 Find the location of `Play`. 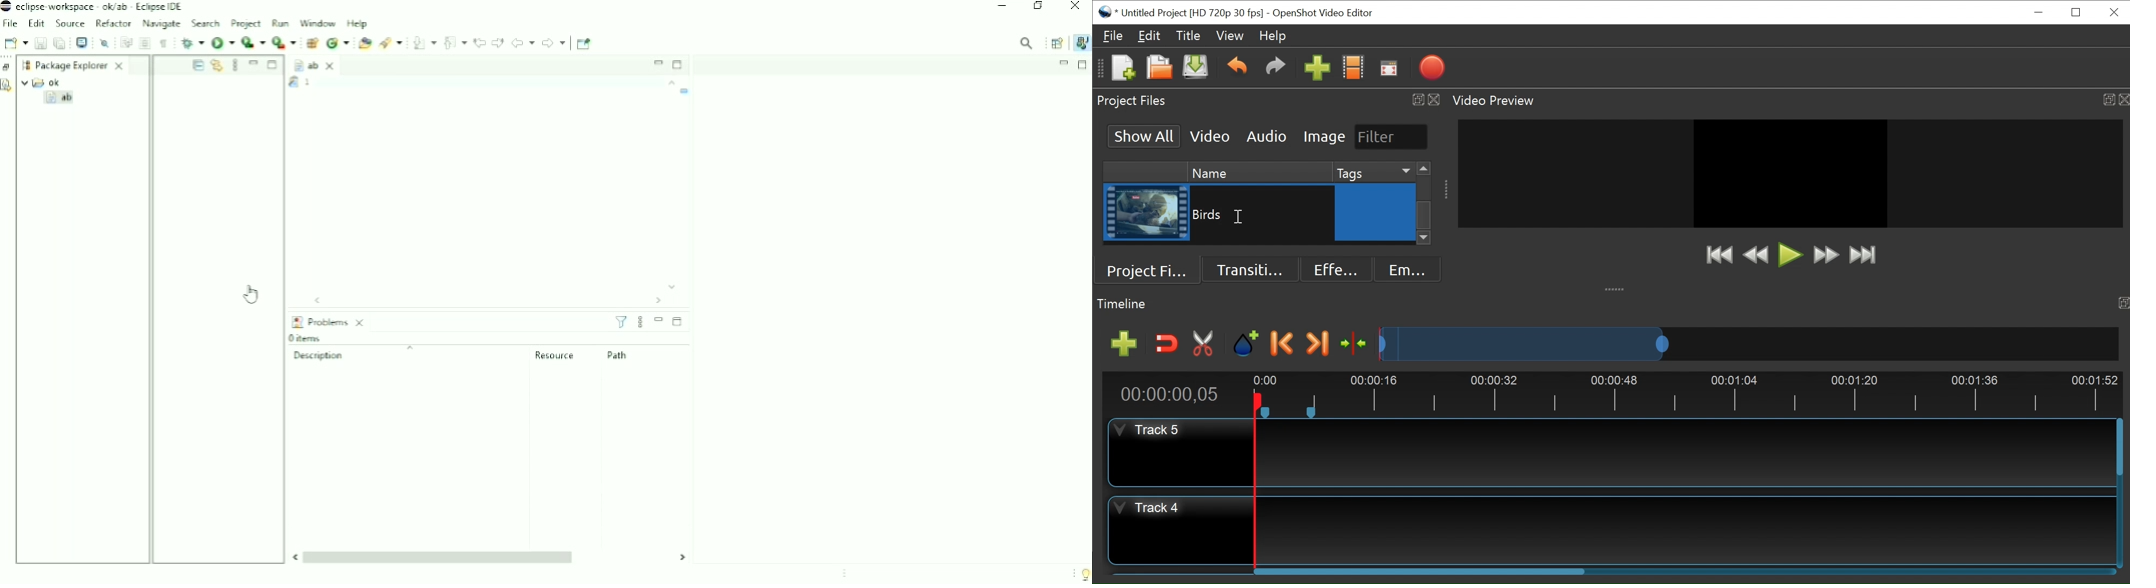

Play is located at coordinates (1790, 255).